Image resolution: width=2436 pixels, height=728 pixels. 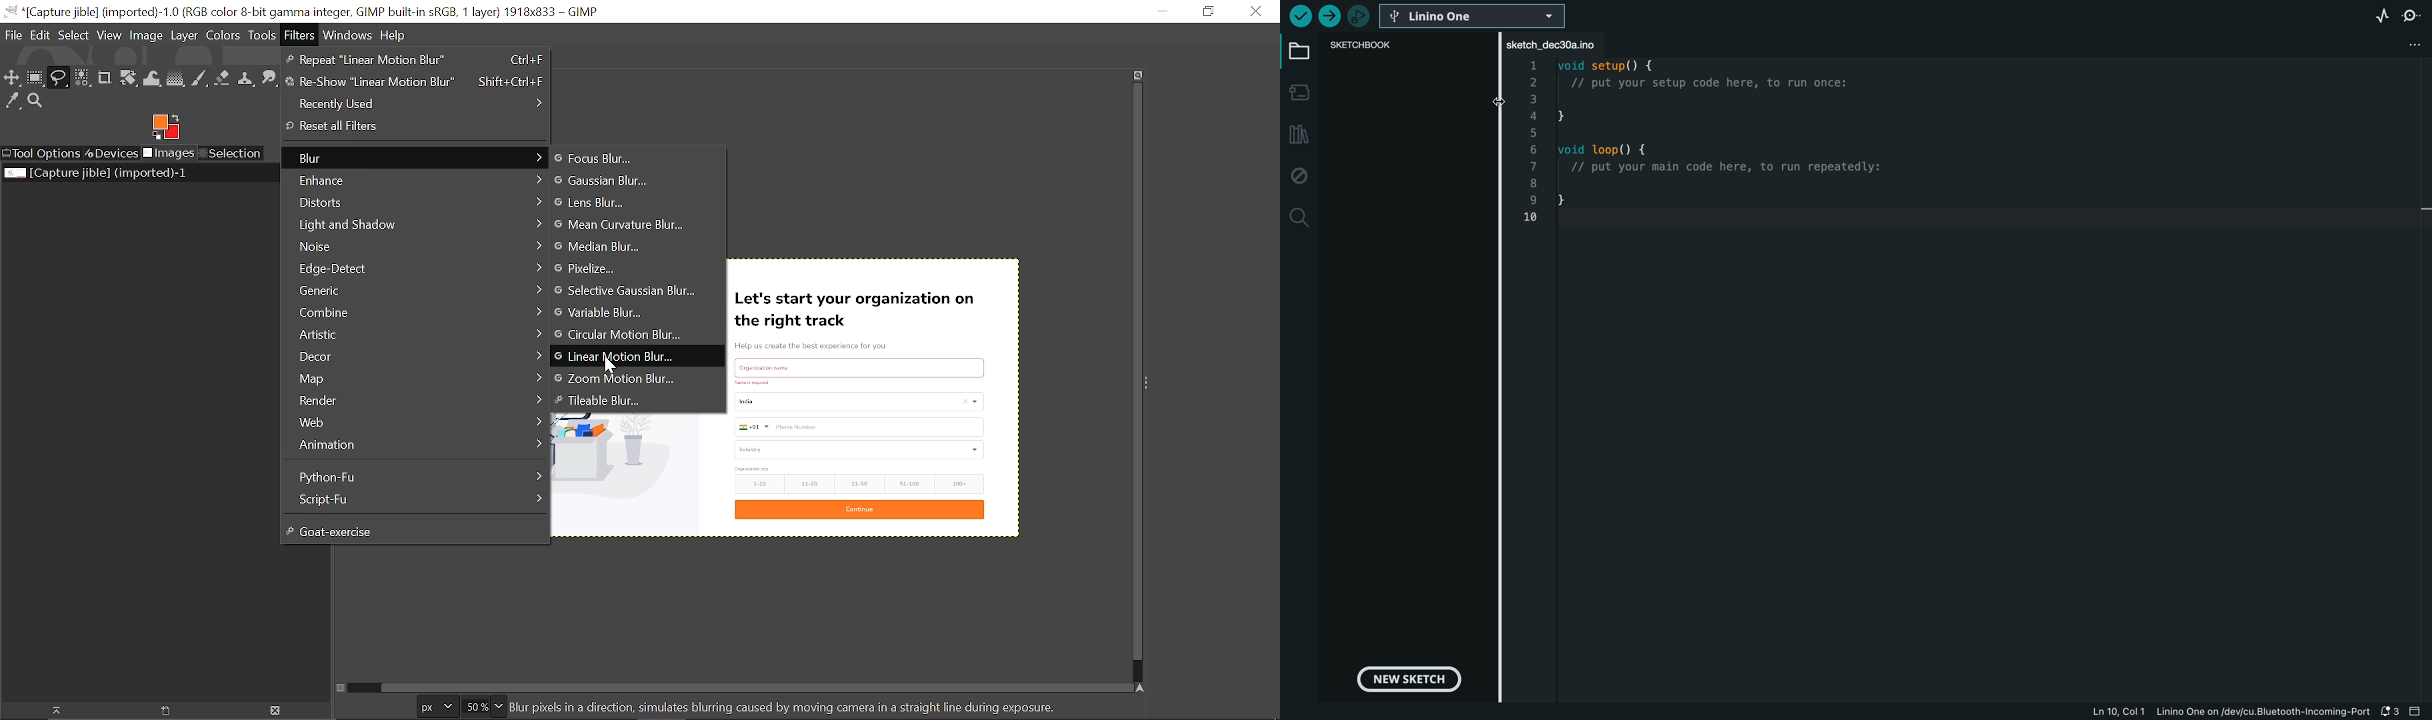 I want to click on Noise, so click(x=415, y=247).